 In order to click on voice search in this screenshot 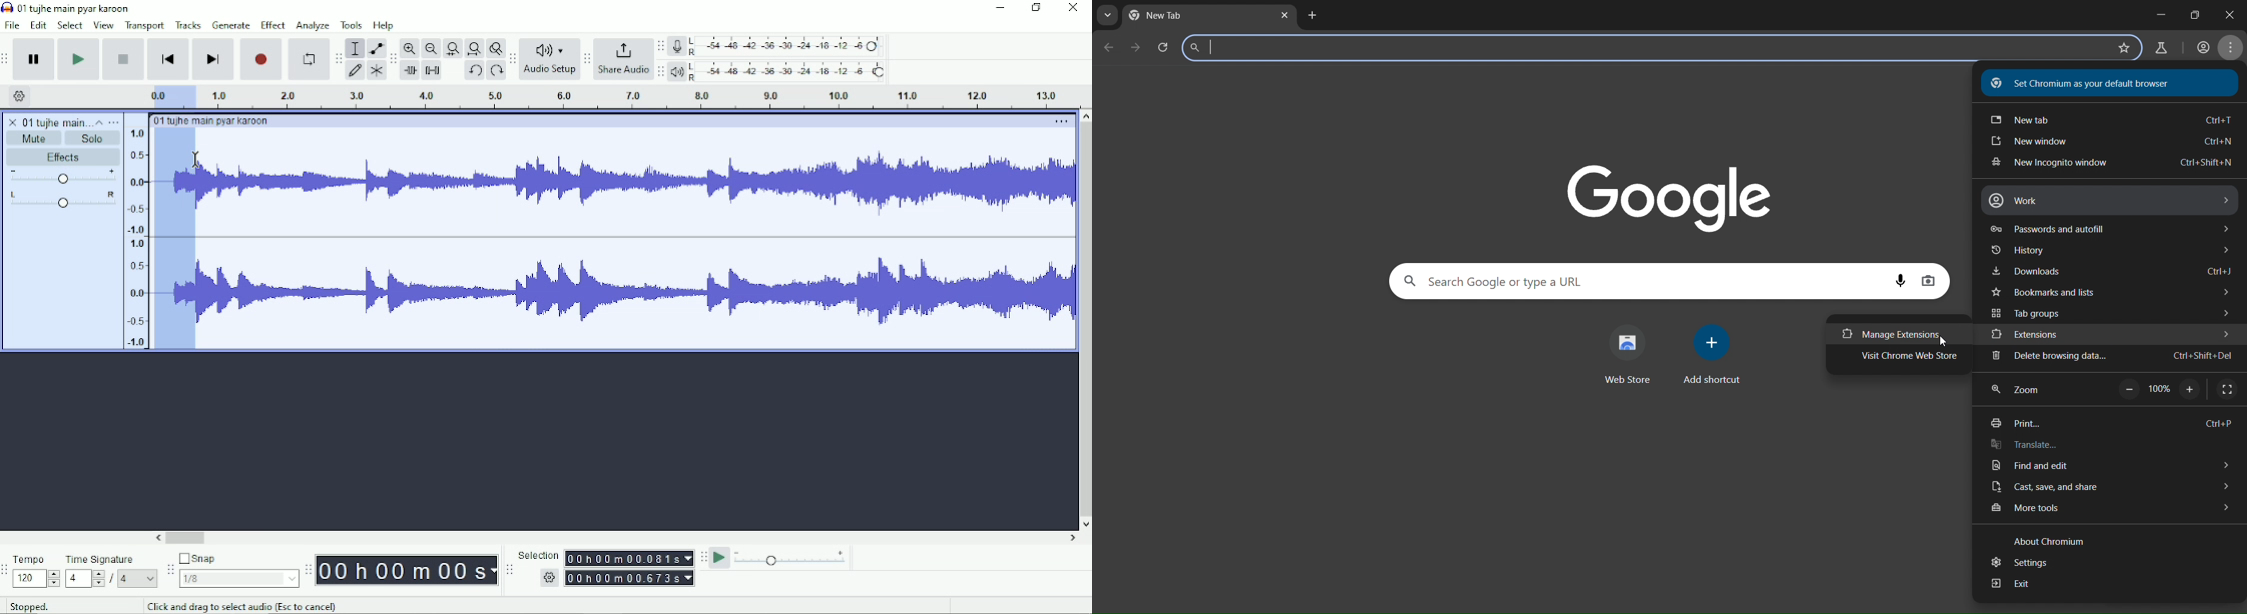, I will do `click(1902, 282)`.